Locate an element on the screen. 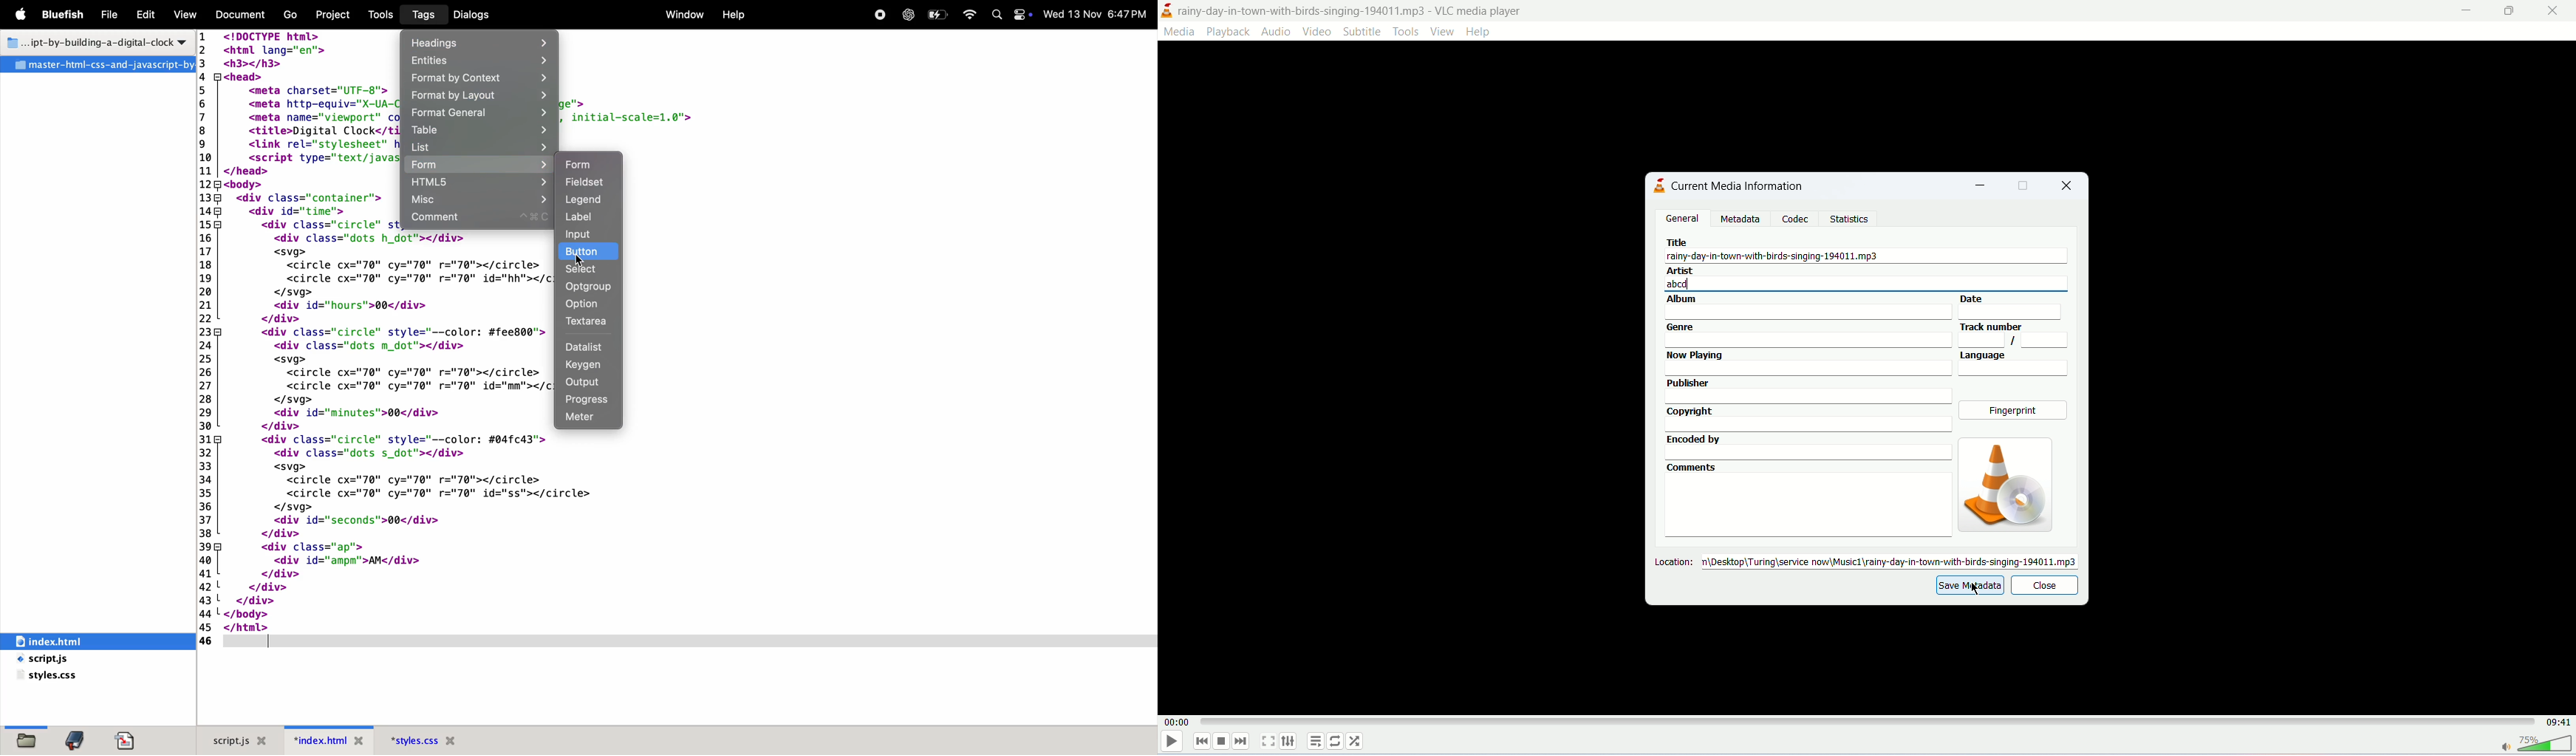  statistics is located at coordinates (1850, 218).